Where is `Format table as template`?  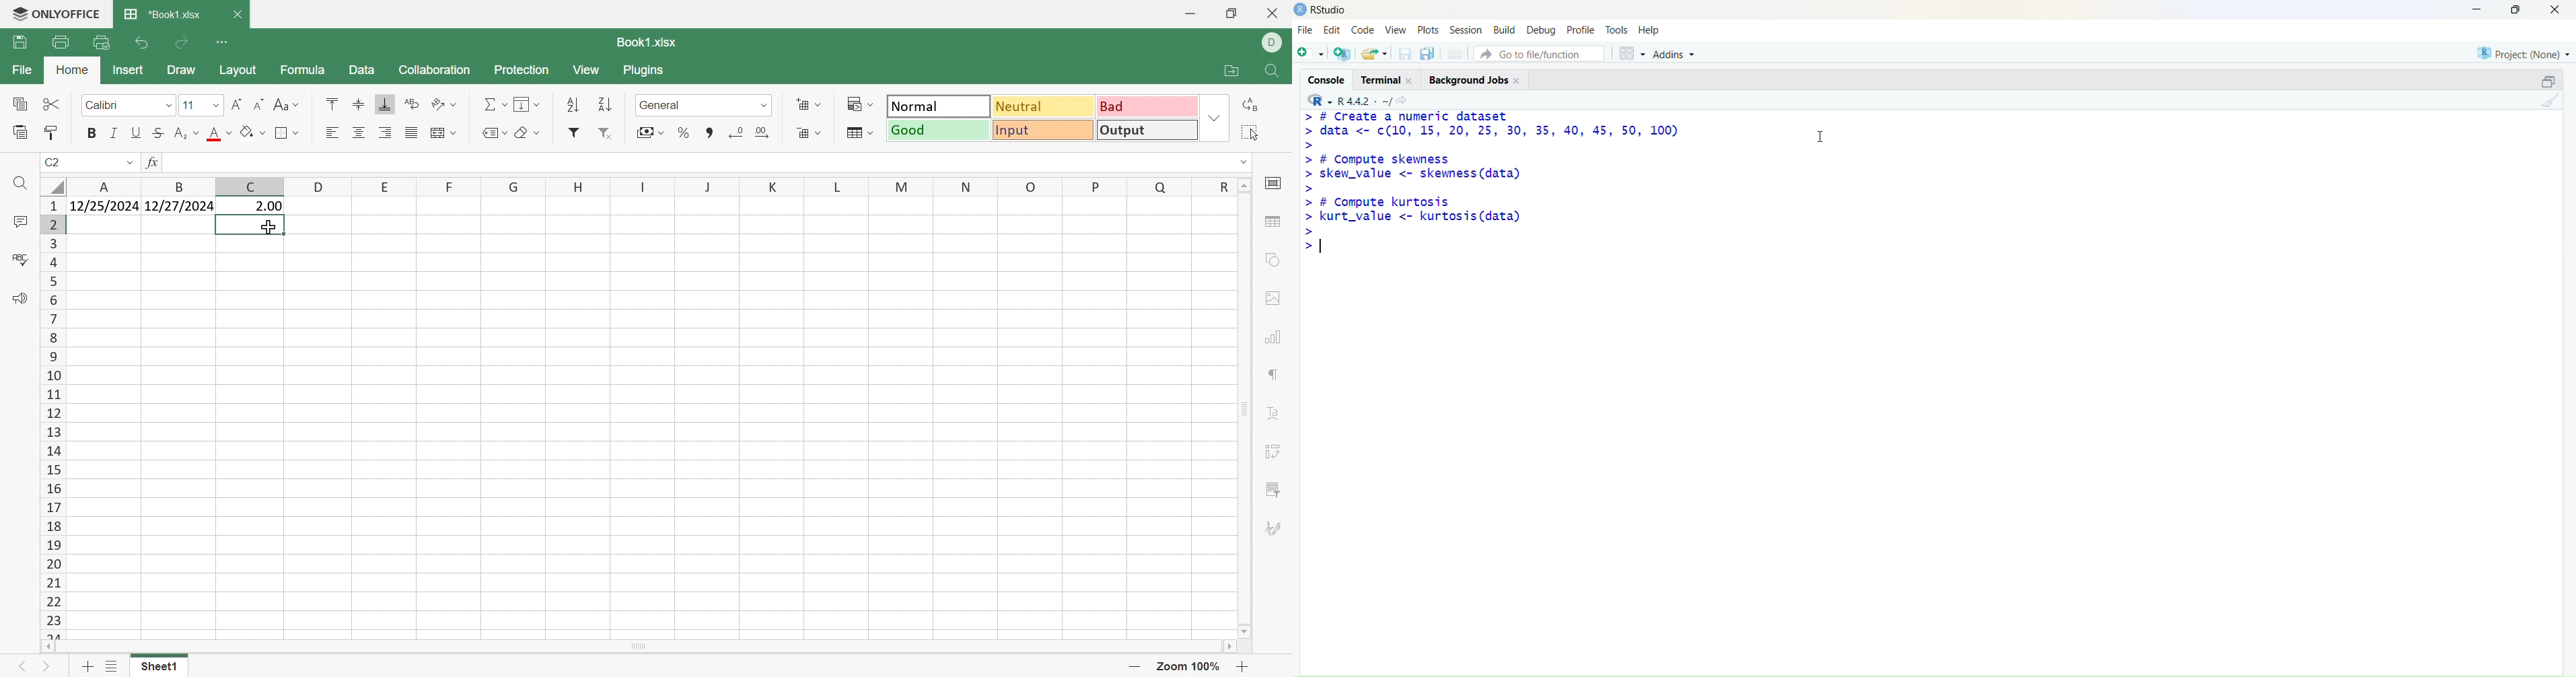
Format table as template is located at coordinates (858, 134).